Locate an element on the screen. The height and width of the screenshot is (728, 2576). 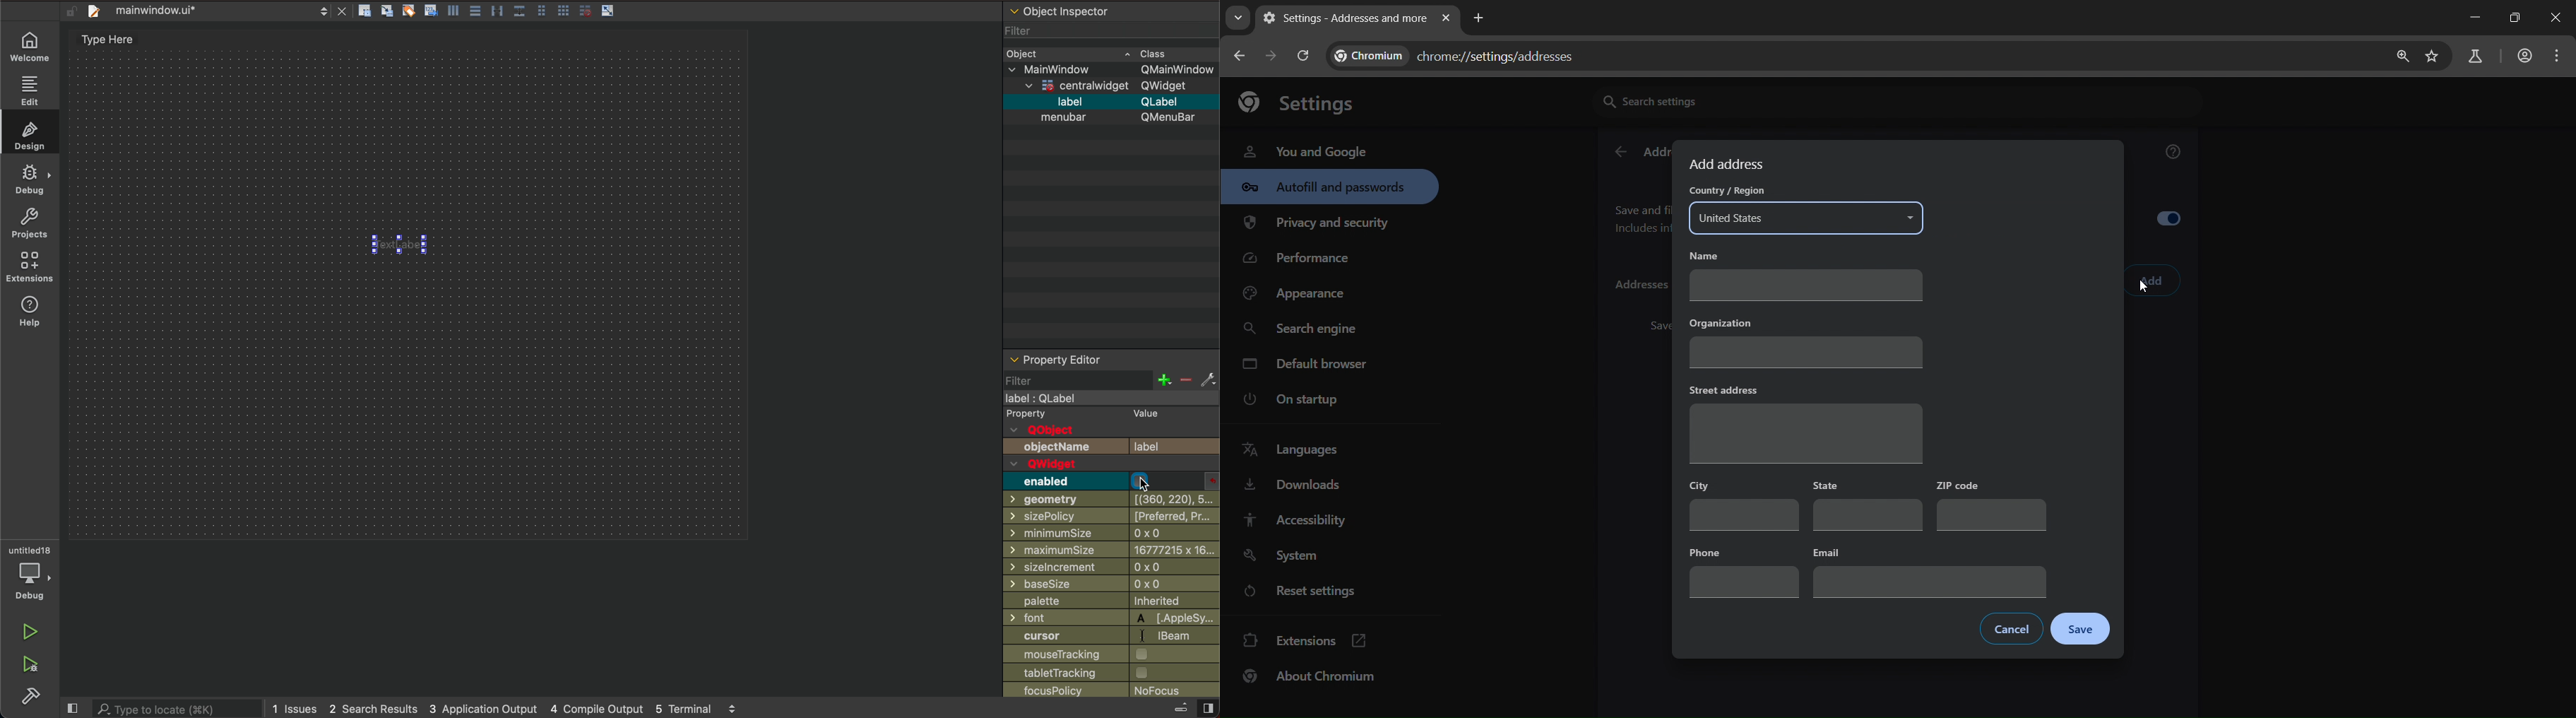
add address is located at coordinates (1729, 164).